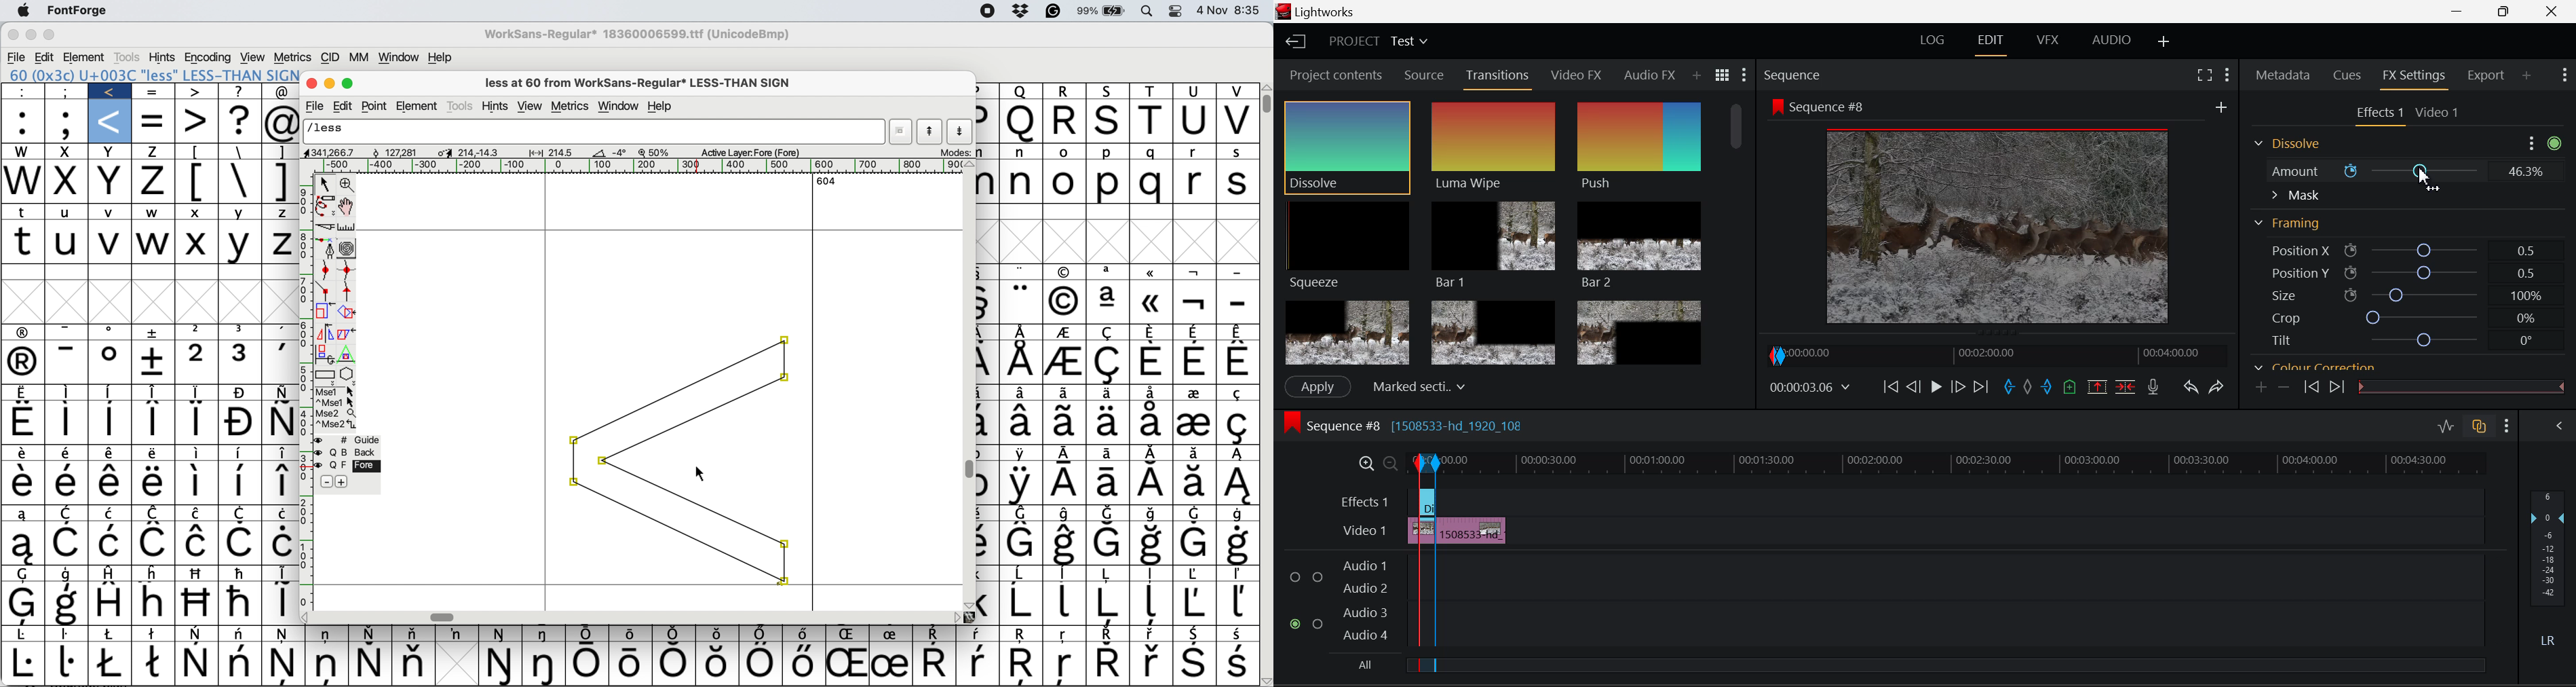  What do you see at coordinates (977, 664) in the screenshot?
I see `Symbol` at bounding box center [977, 664].